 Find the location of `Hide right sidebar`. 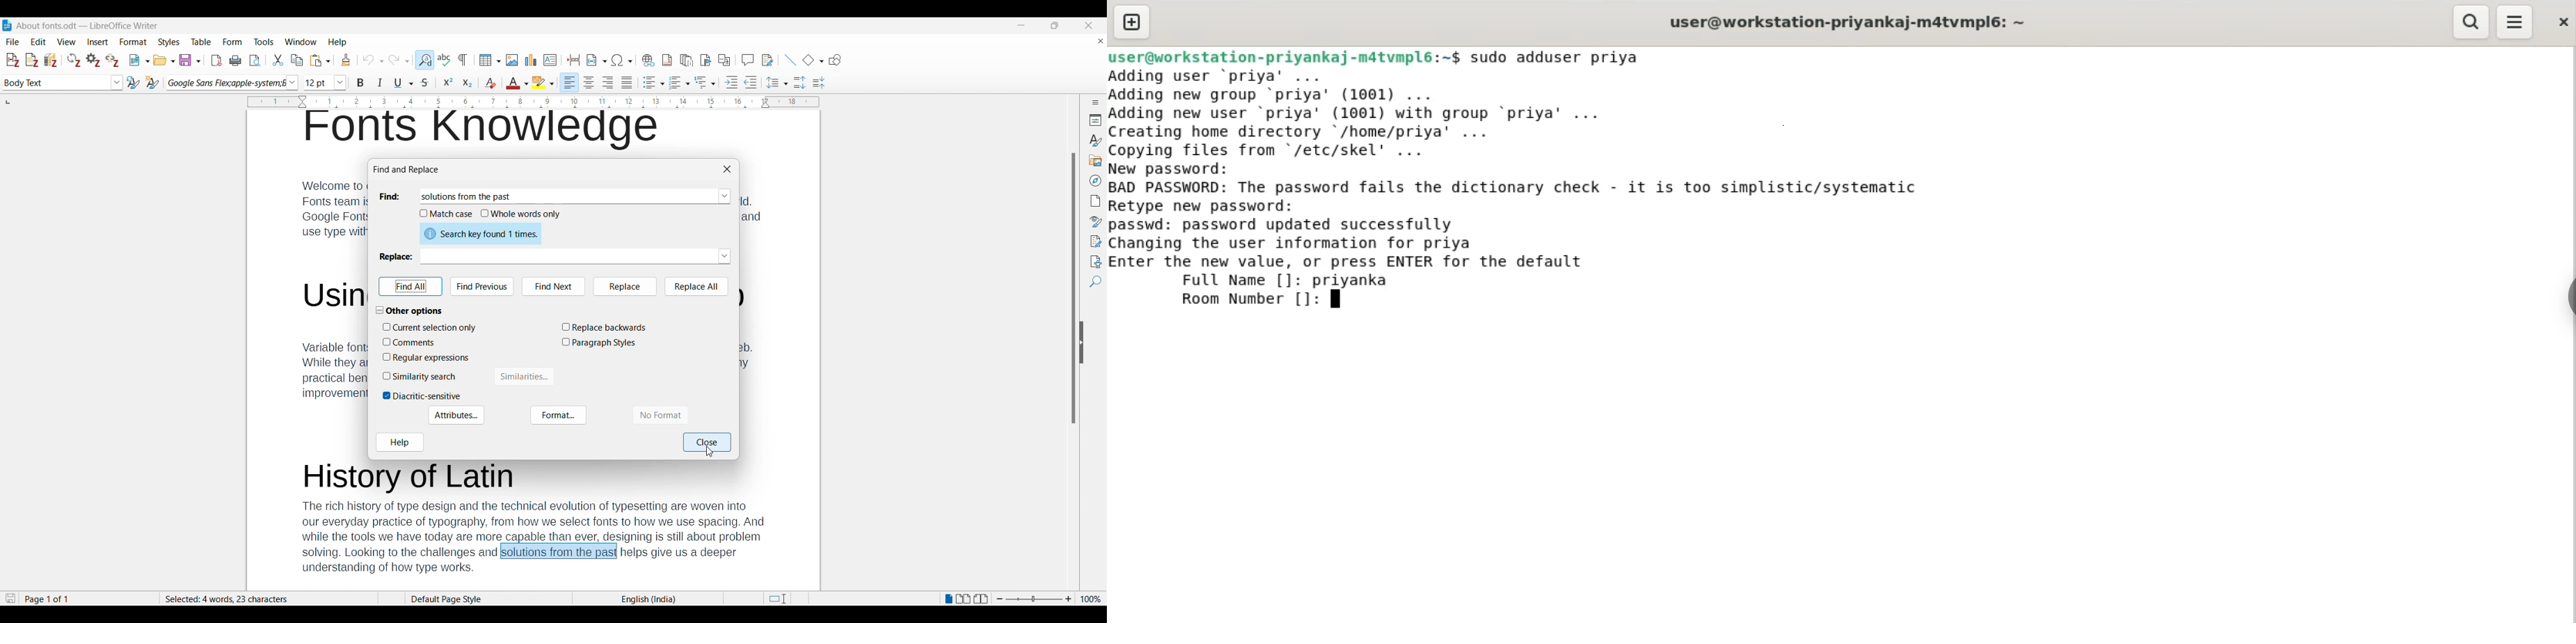

Hide right sidebar is located at coordinates (1082, 343).